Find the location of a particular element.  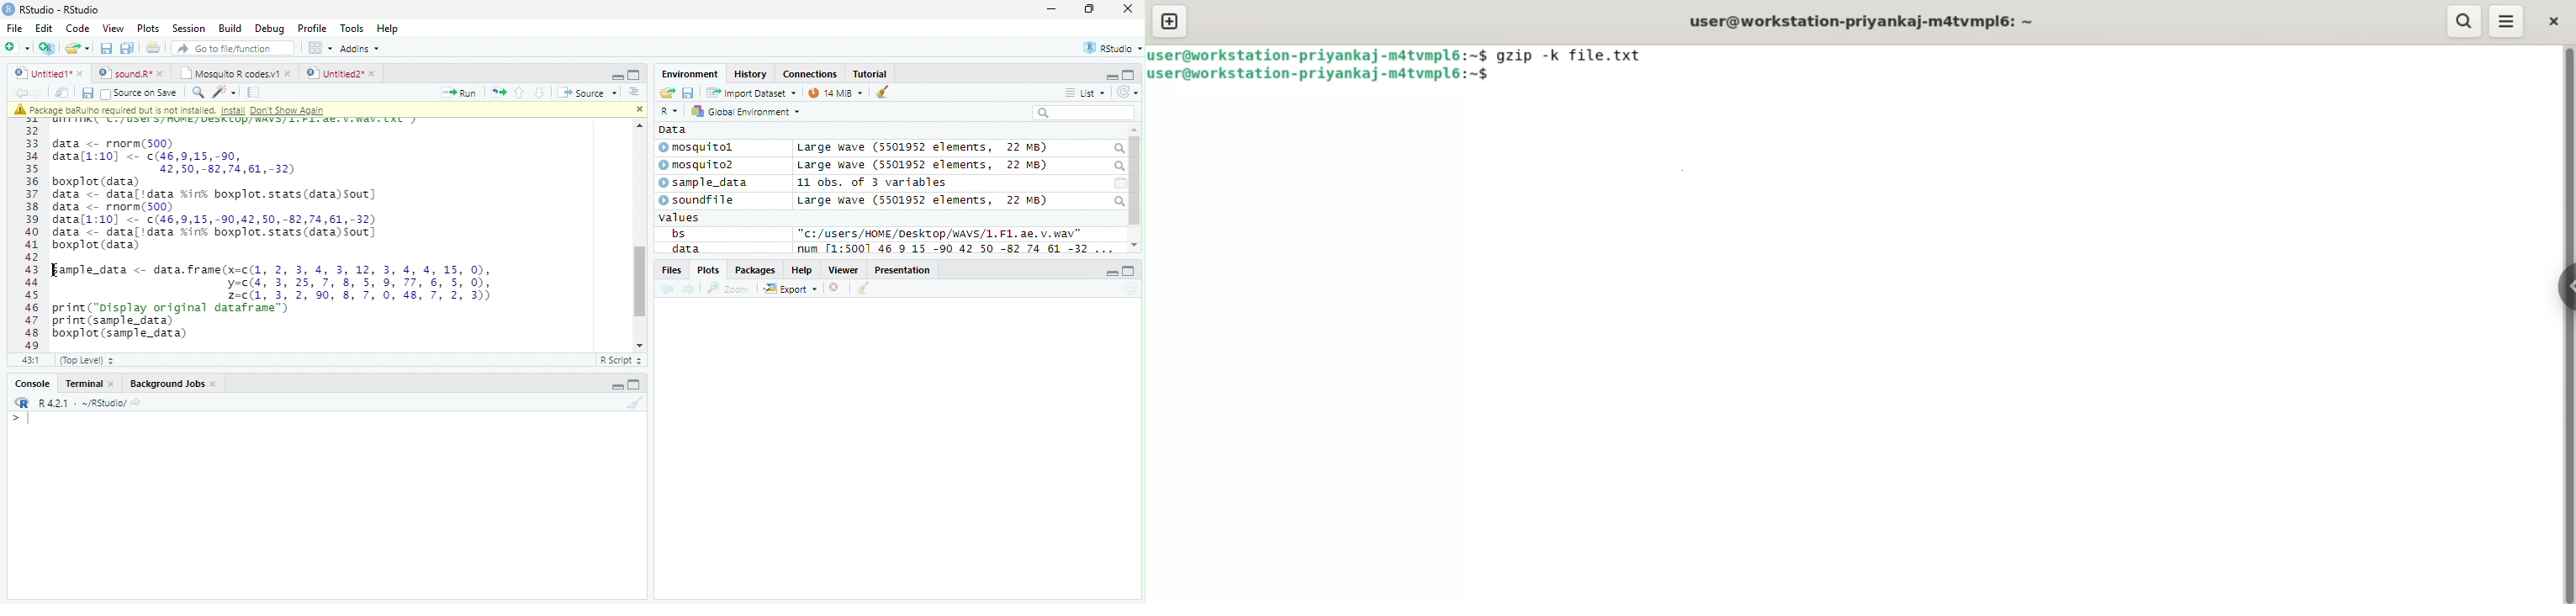

sound.R* is located at coordinates (129, 72).